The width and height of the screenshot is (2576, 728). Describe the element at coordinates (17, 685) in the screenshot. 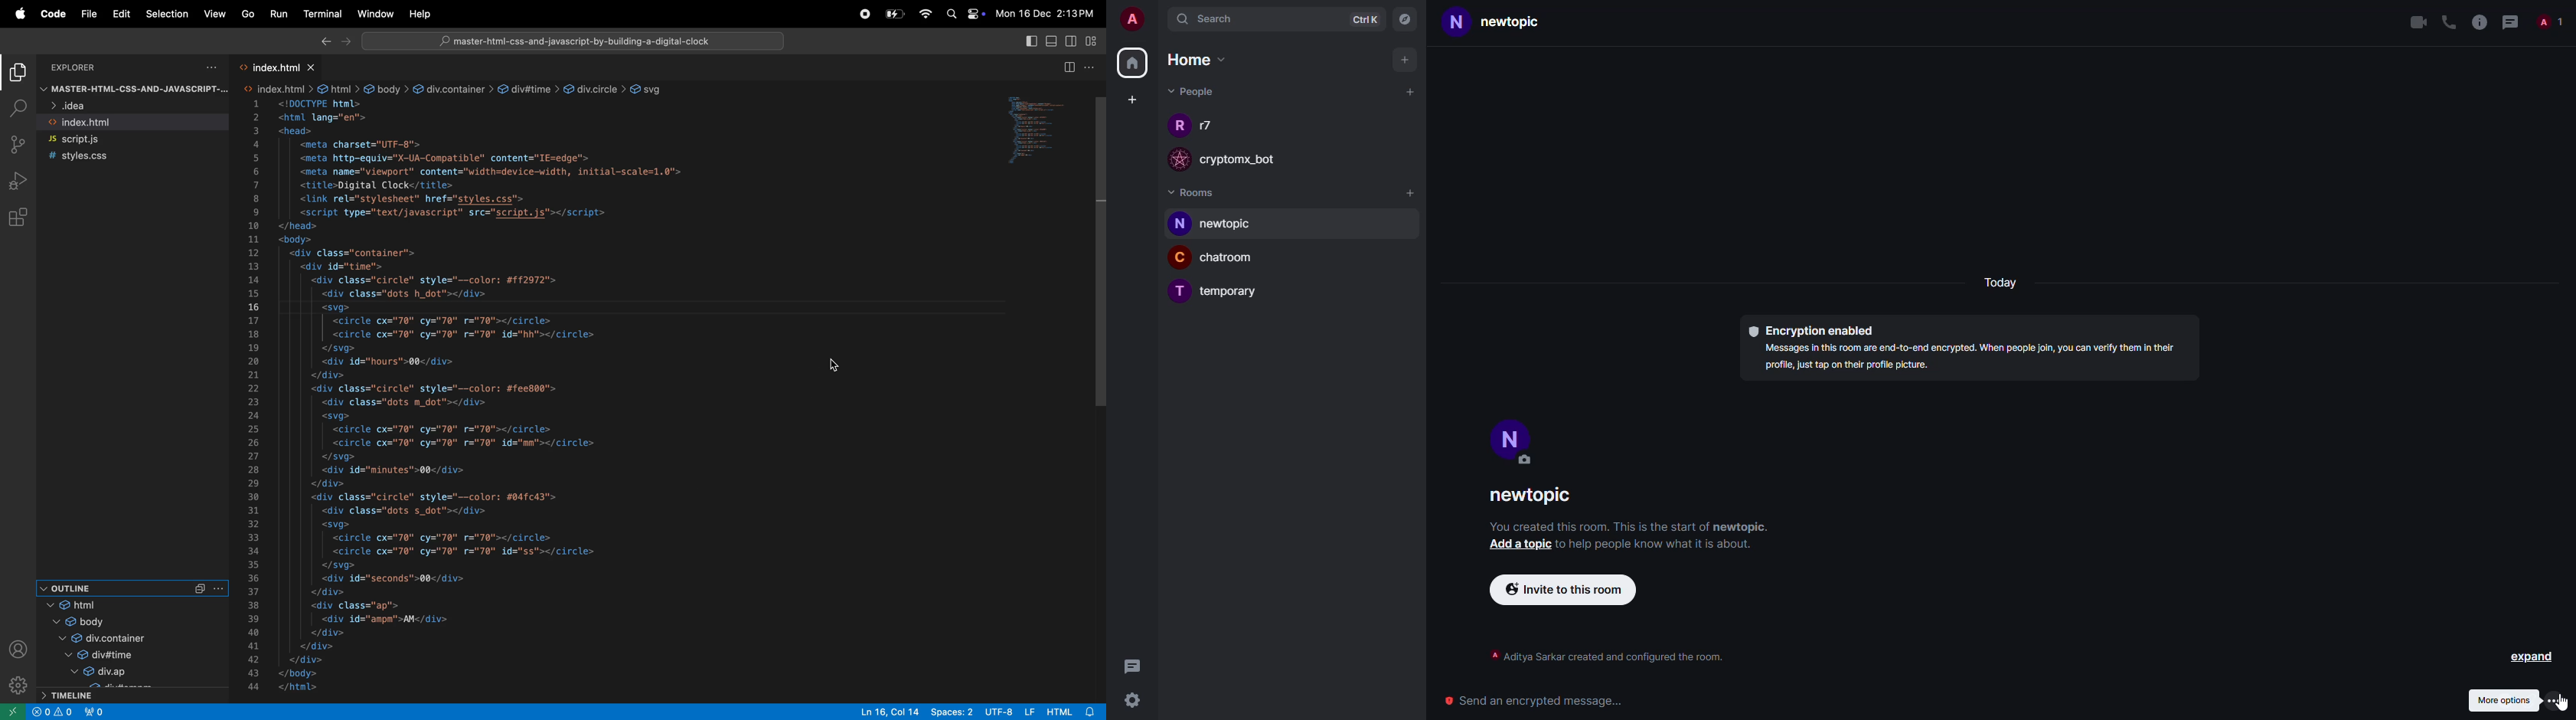

I see `settings` at that location.